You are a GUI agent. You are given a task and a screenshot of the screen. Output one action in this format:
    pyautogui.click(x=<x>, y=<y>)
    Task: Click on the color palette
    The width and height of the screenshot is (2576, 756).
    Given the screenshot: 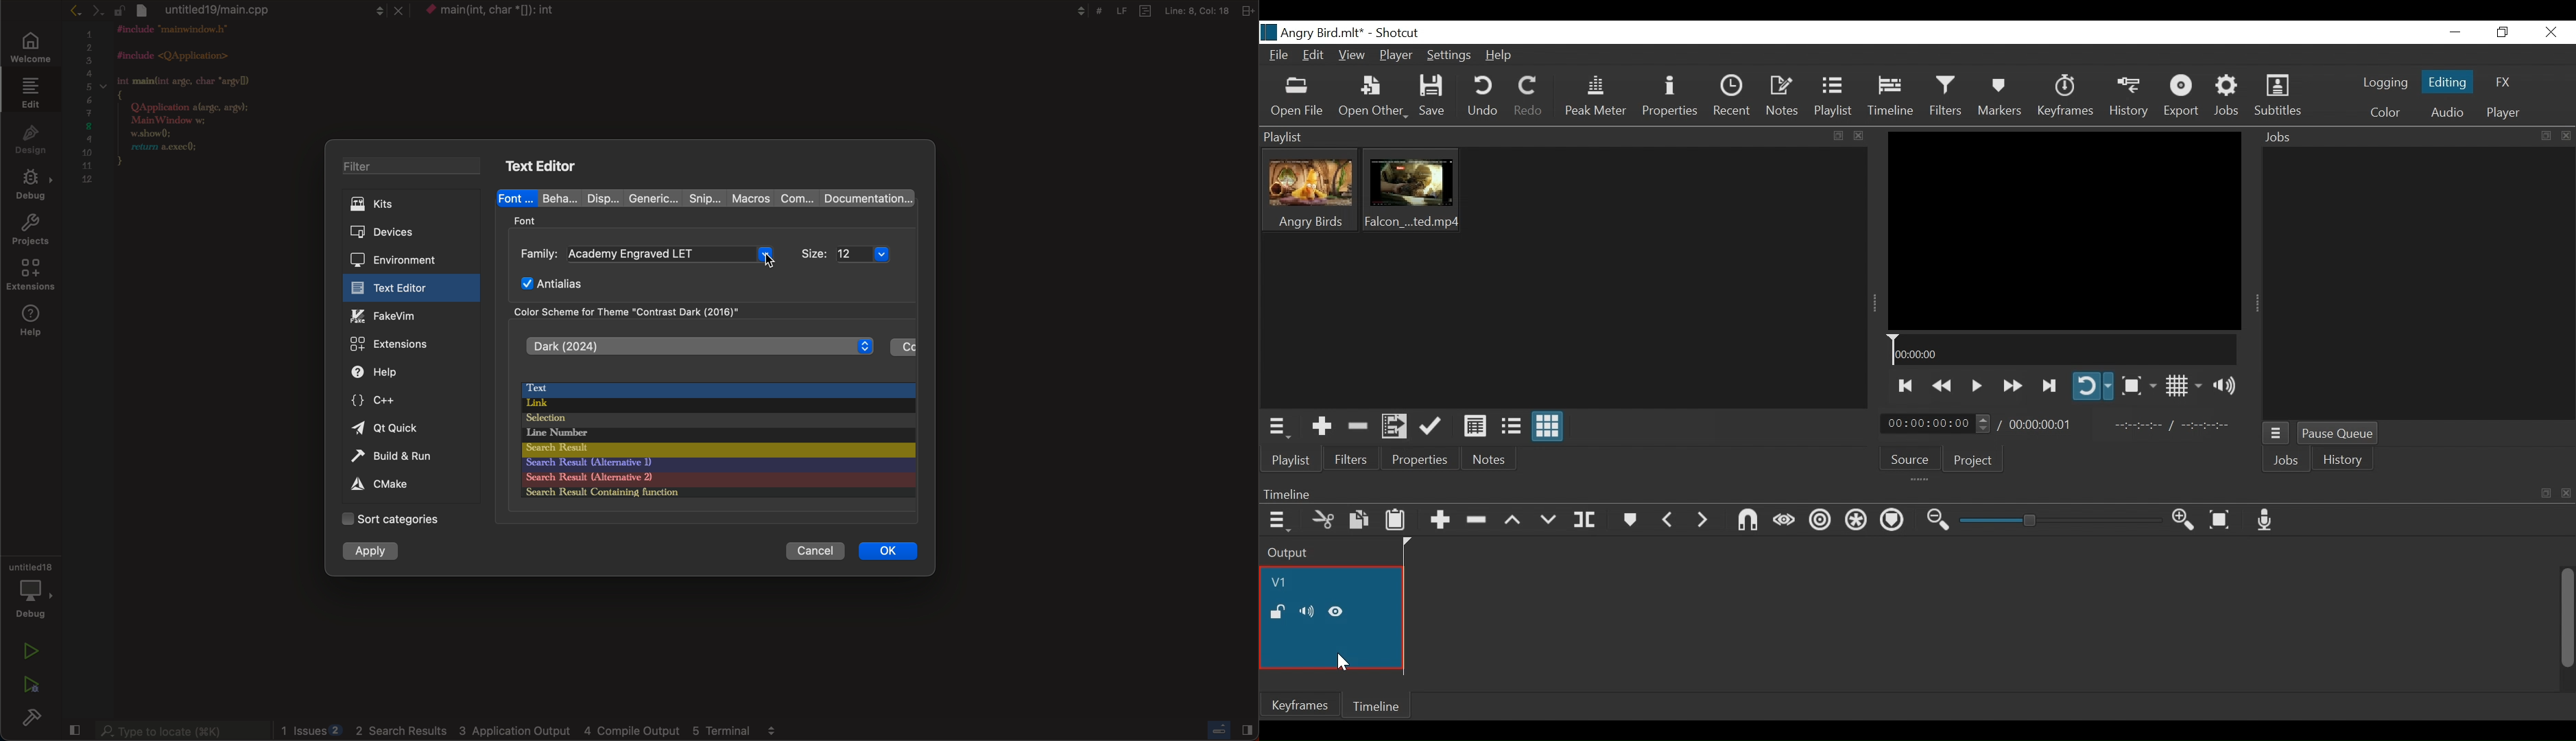 What is the action you would take?
    pyautogui.click(x=718, y=445)
    